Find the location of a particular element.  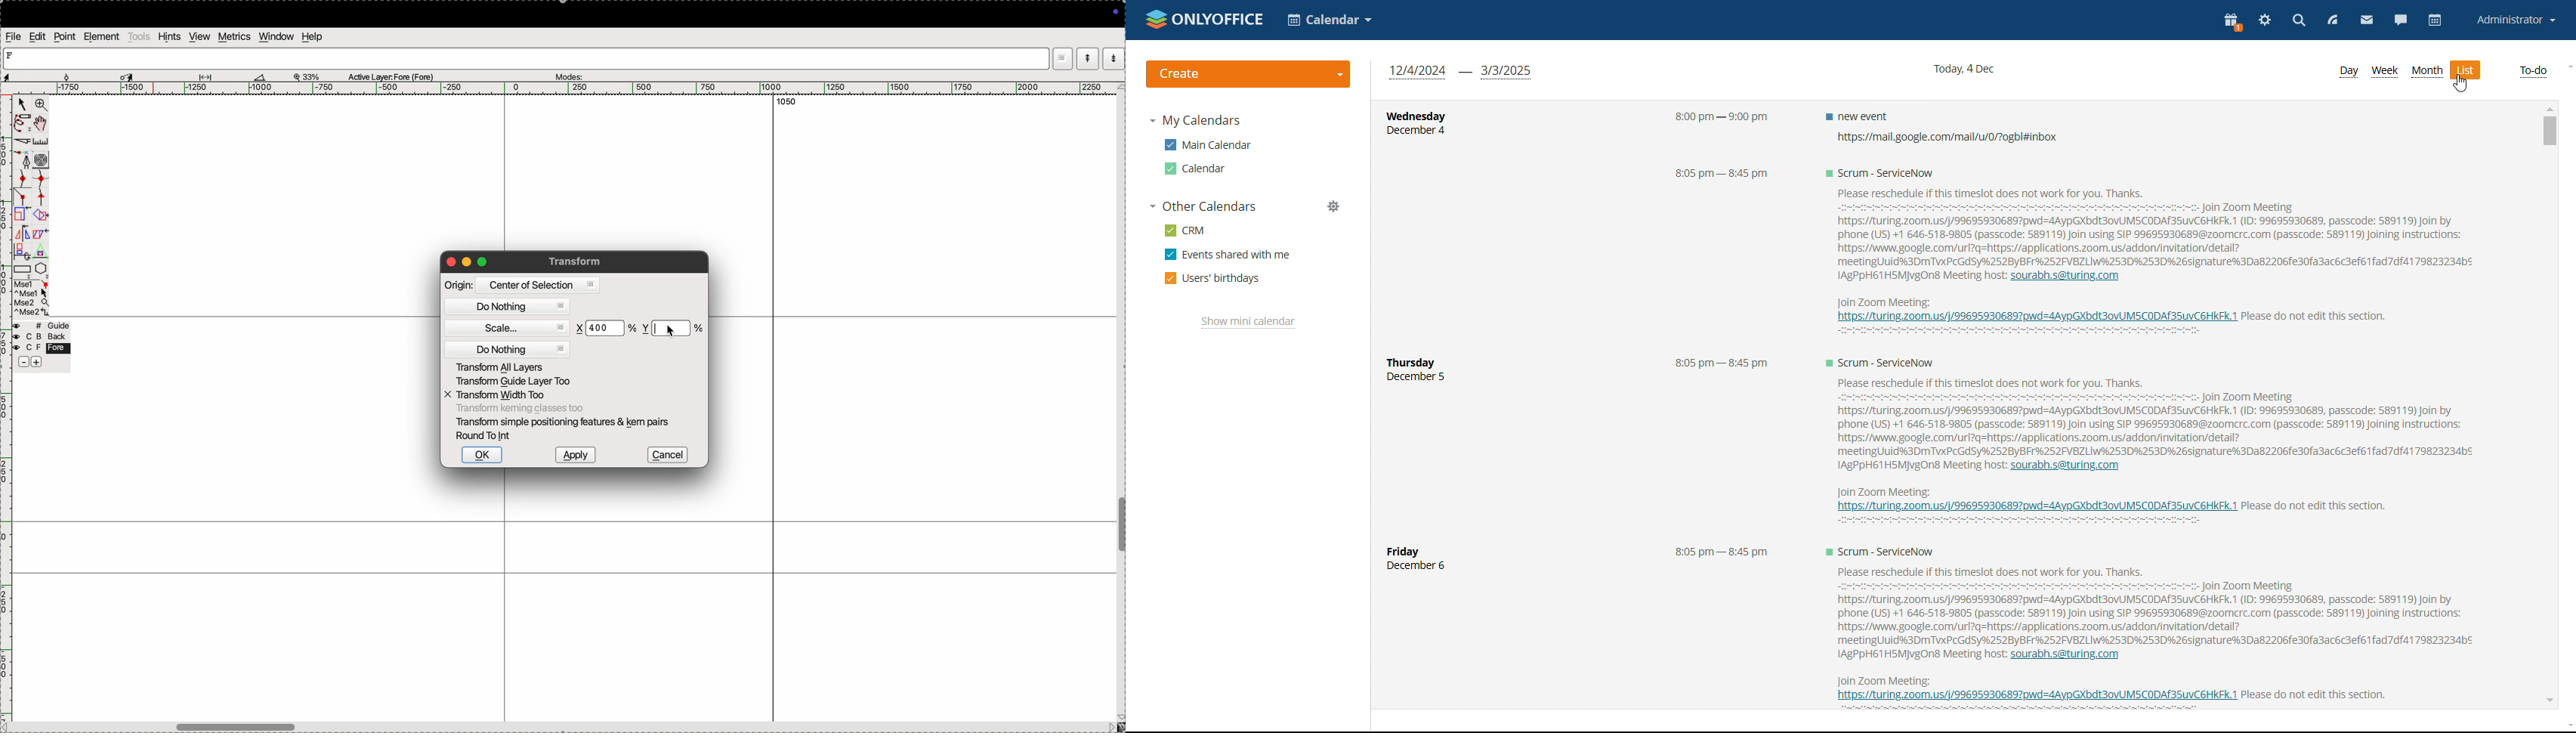

spline is located at coordinates (40, 189).